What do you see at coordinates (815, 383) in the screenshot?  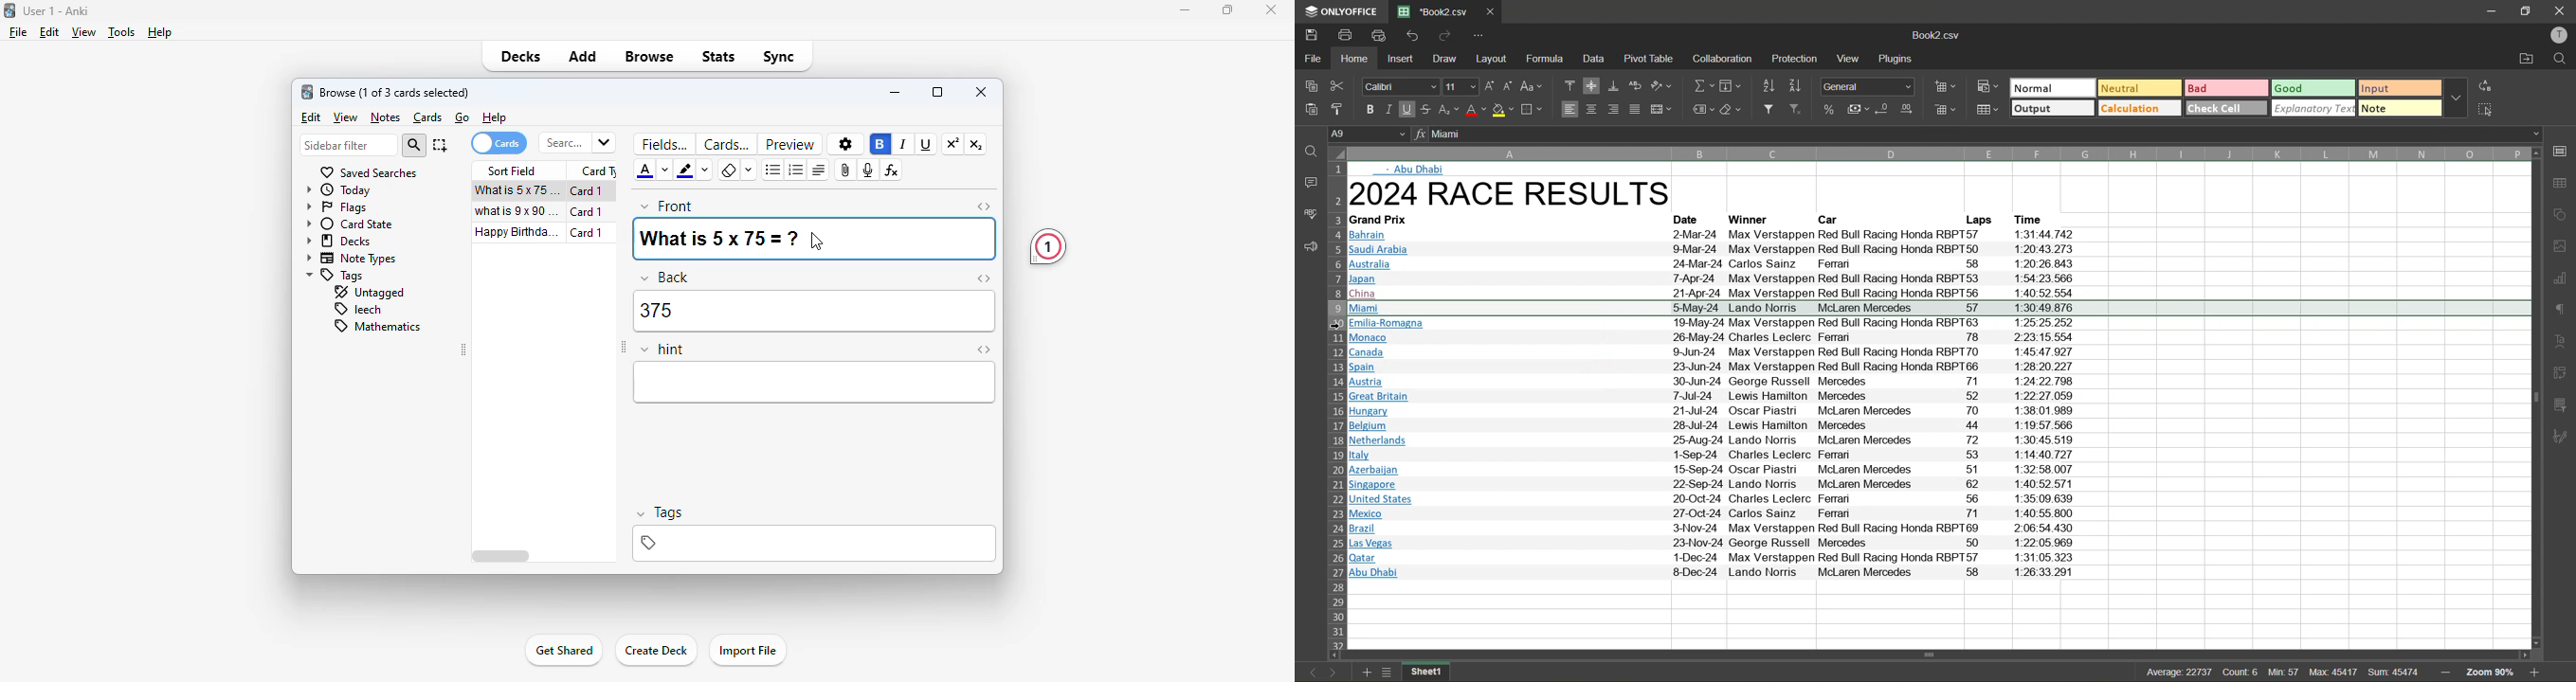 I see `editor` at bounding box center [815, 383].